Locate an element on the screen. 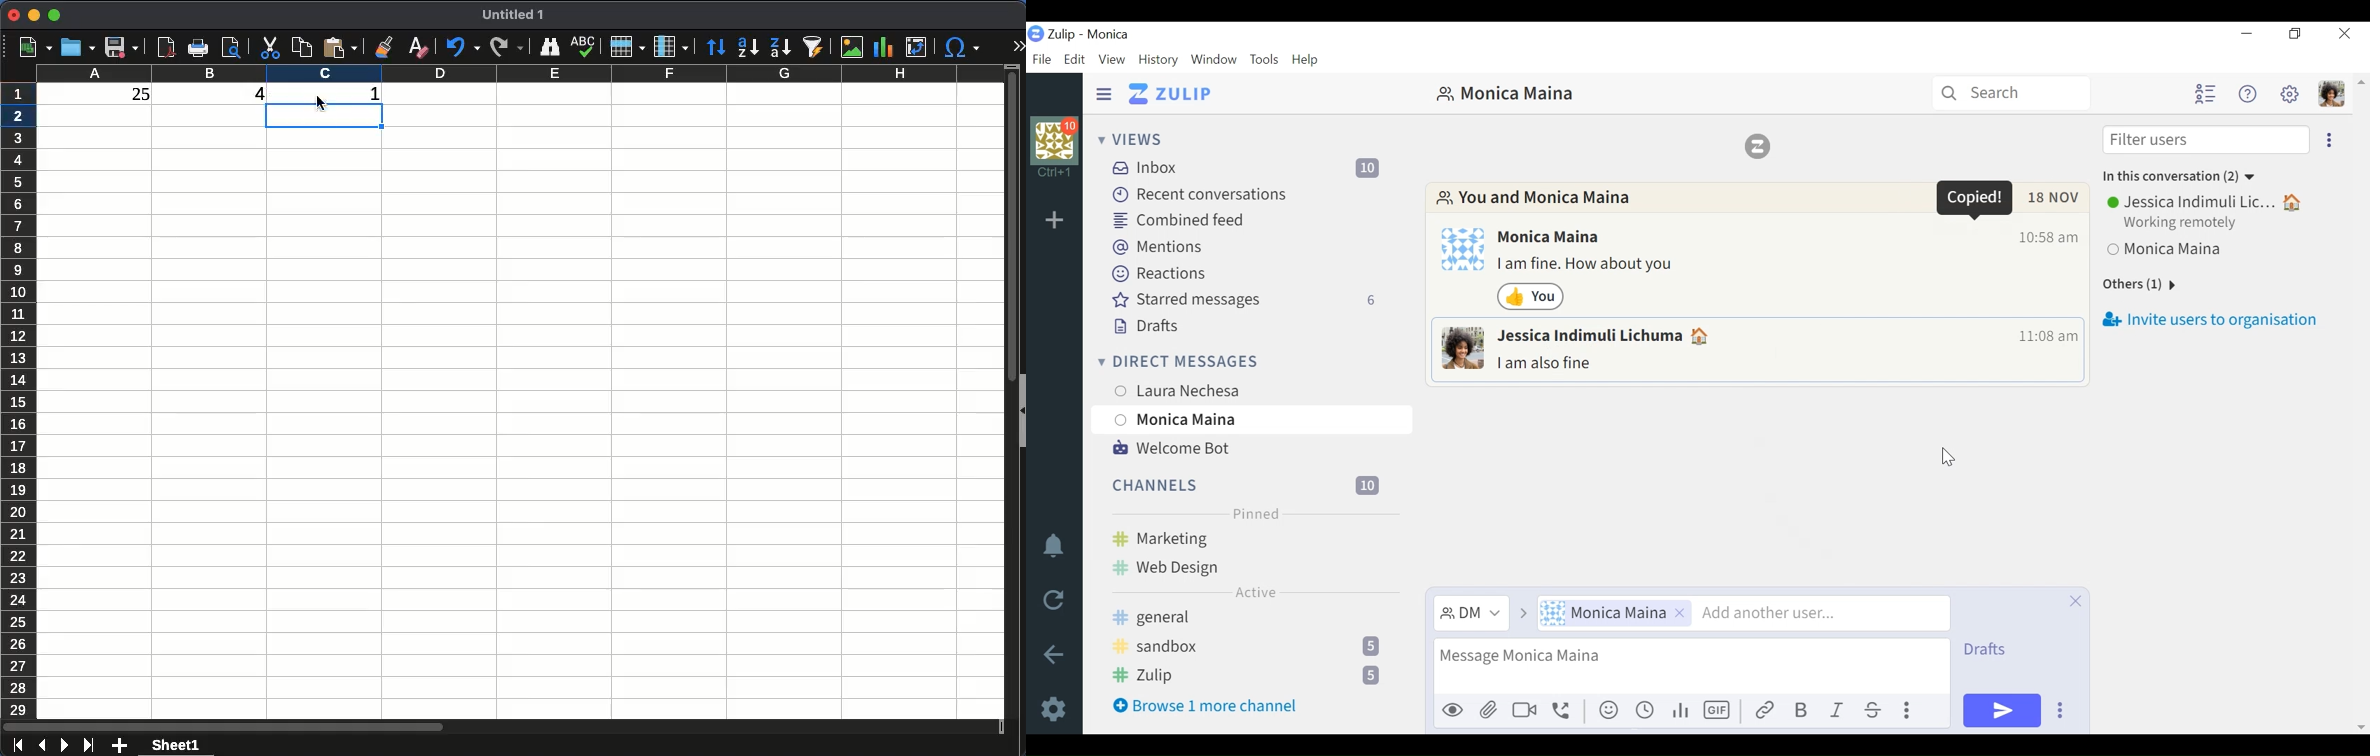  Ctrl+1 shortcut is located at coordinates (1055, 172).